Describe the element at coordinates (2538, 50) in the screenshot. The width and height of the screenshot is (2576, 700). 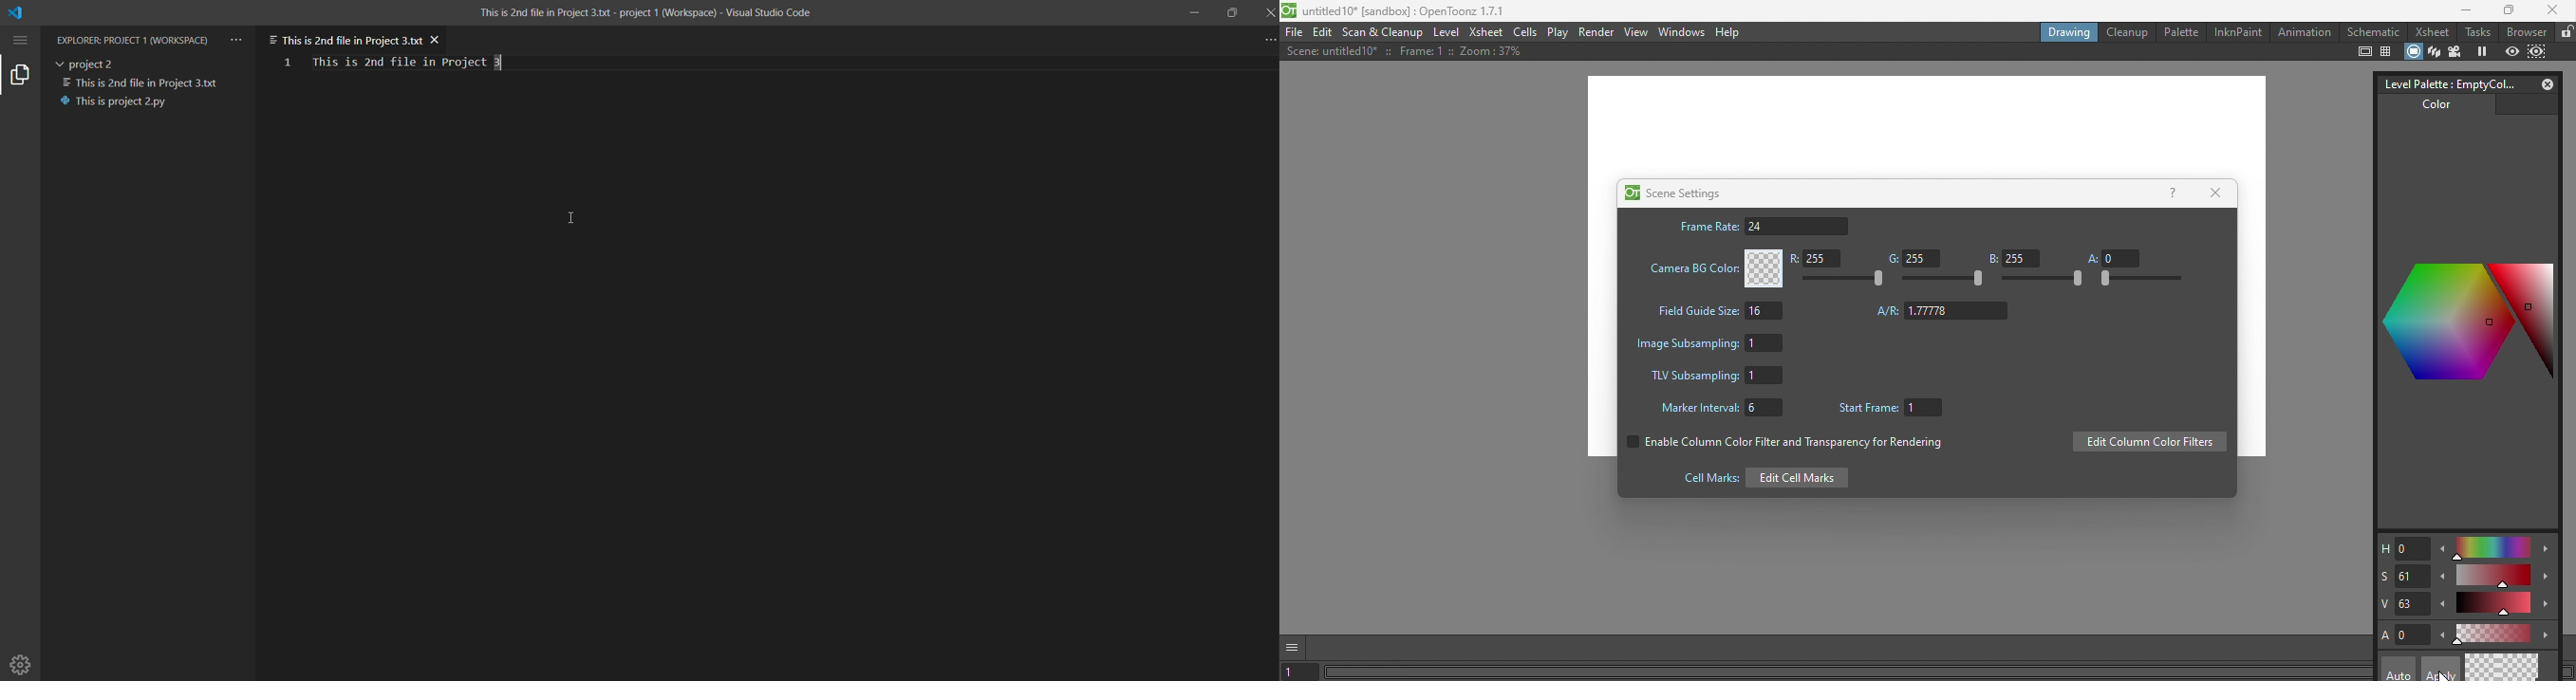
I see `Sub-camera preview` at that location.